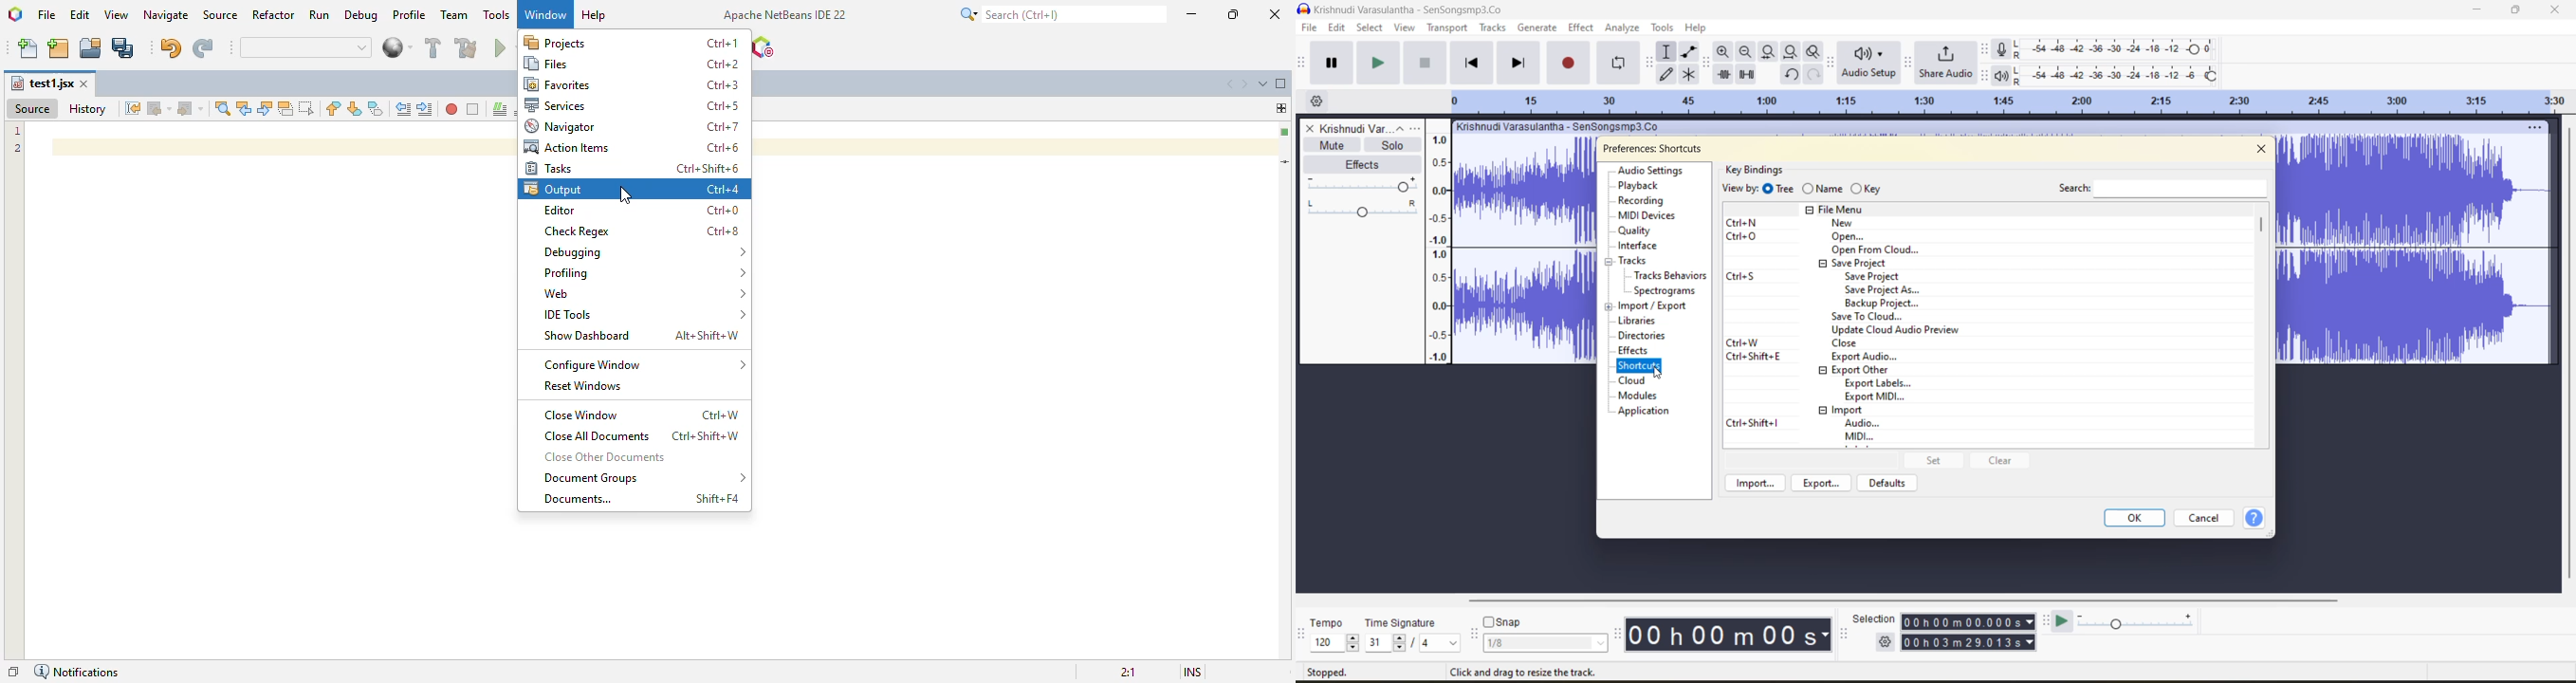 The image size is (2576, 700). What do you see at coordinates (1944, 64) in the screenshot?
I see `share audio` at bounding box center [1944, 64].